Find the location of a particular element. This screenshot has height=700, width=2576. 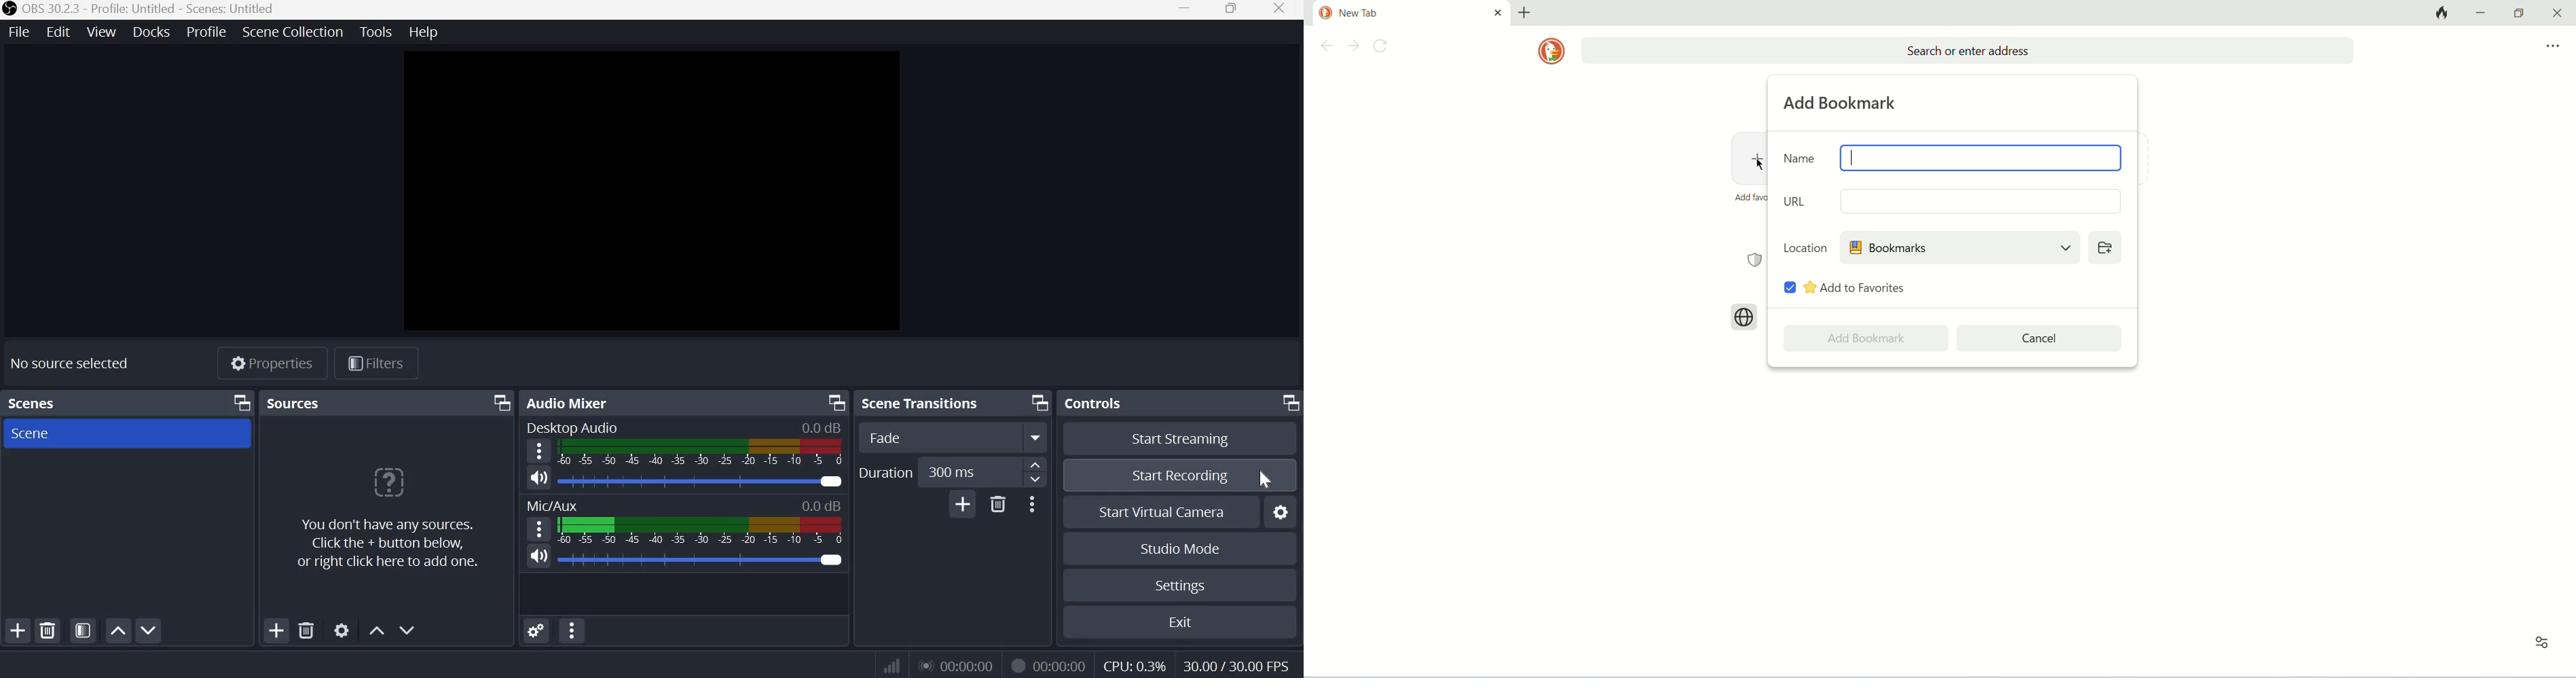

Volume Meter is located at coordinates (699, 531).